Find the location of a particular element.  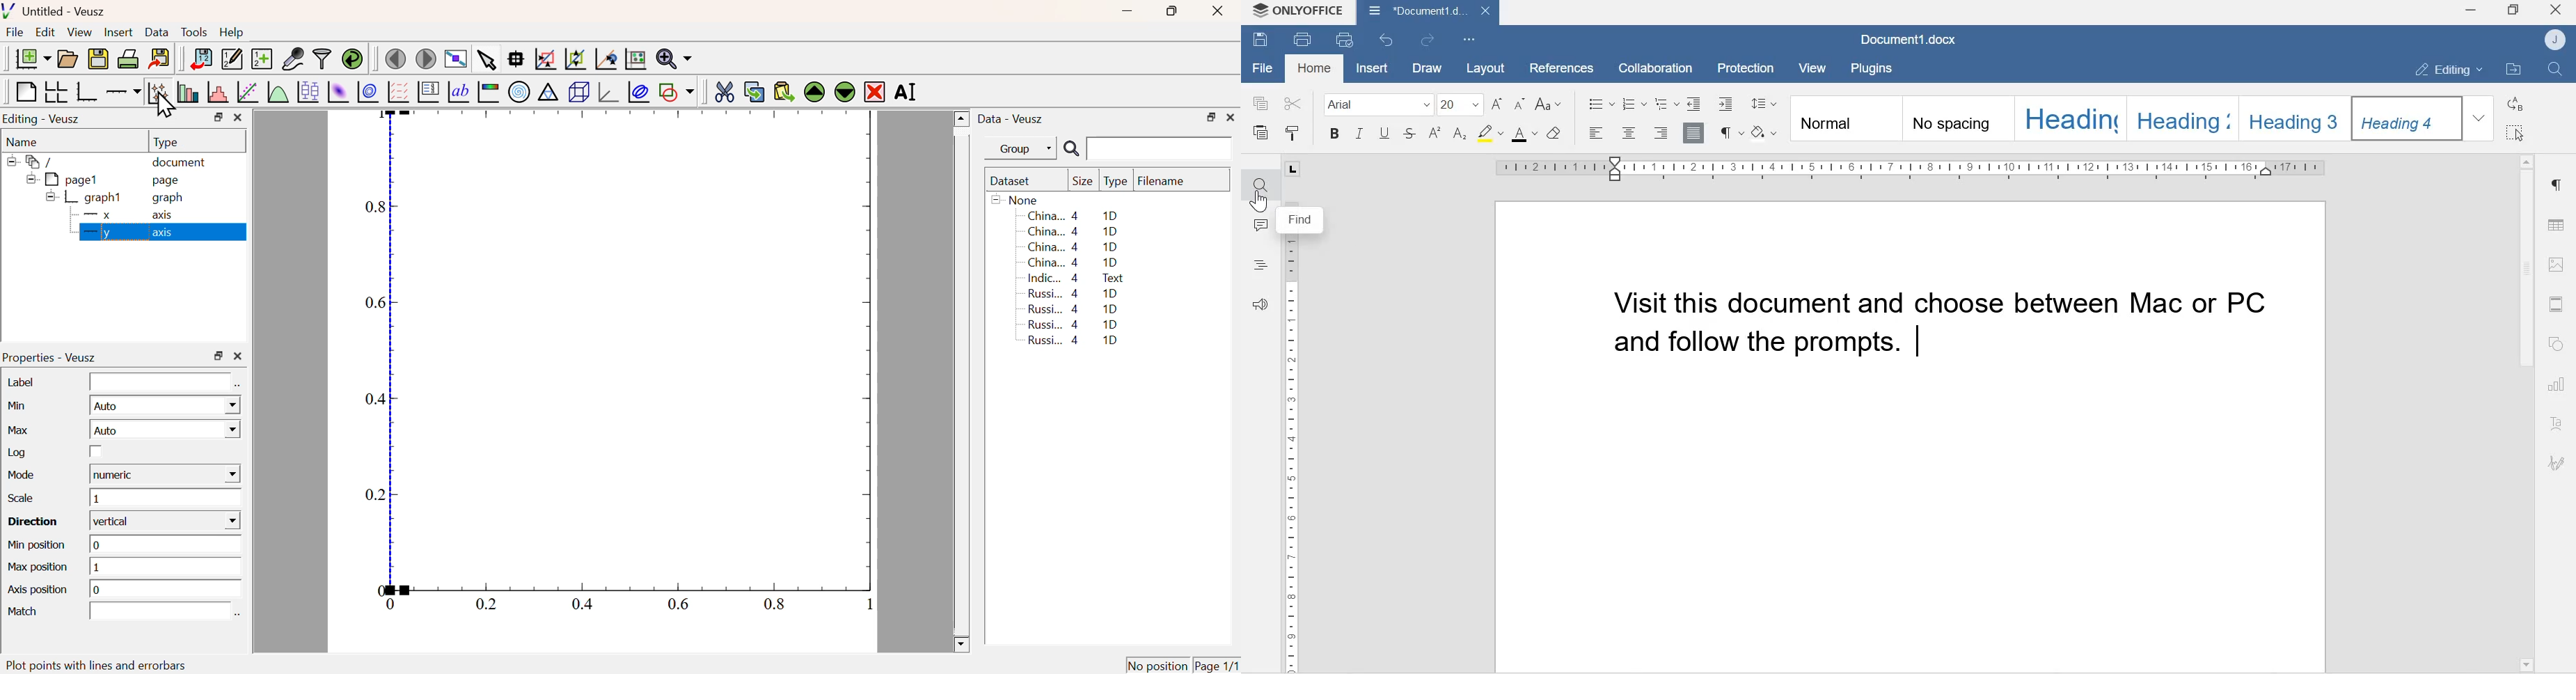

Layout is located at coordinates (1484, 68).